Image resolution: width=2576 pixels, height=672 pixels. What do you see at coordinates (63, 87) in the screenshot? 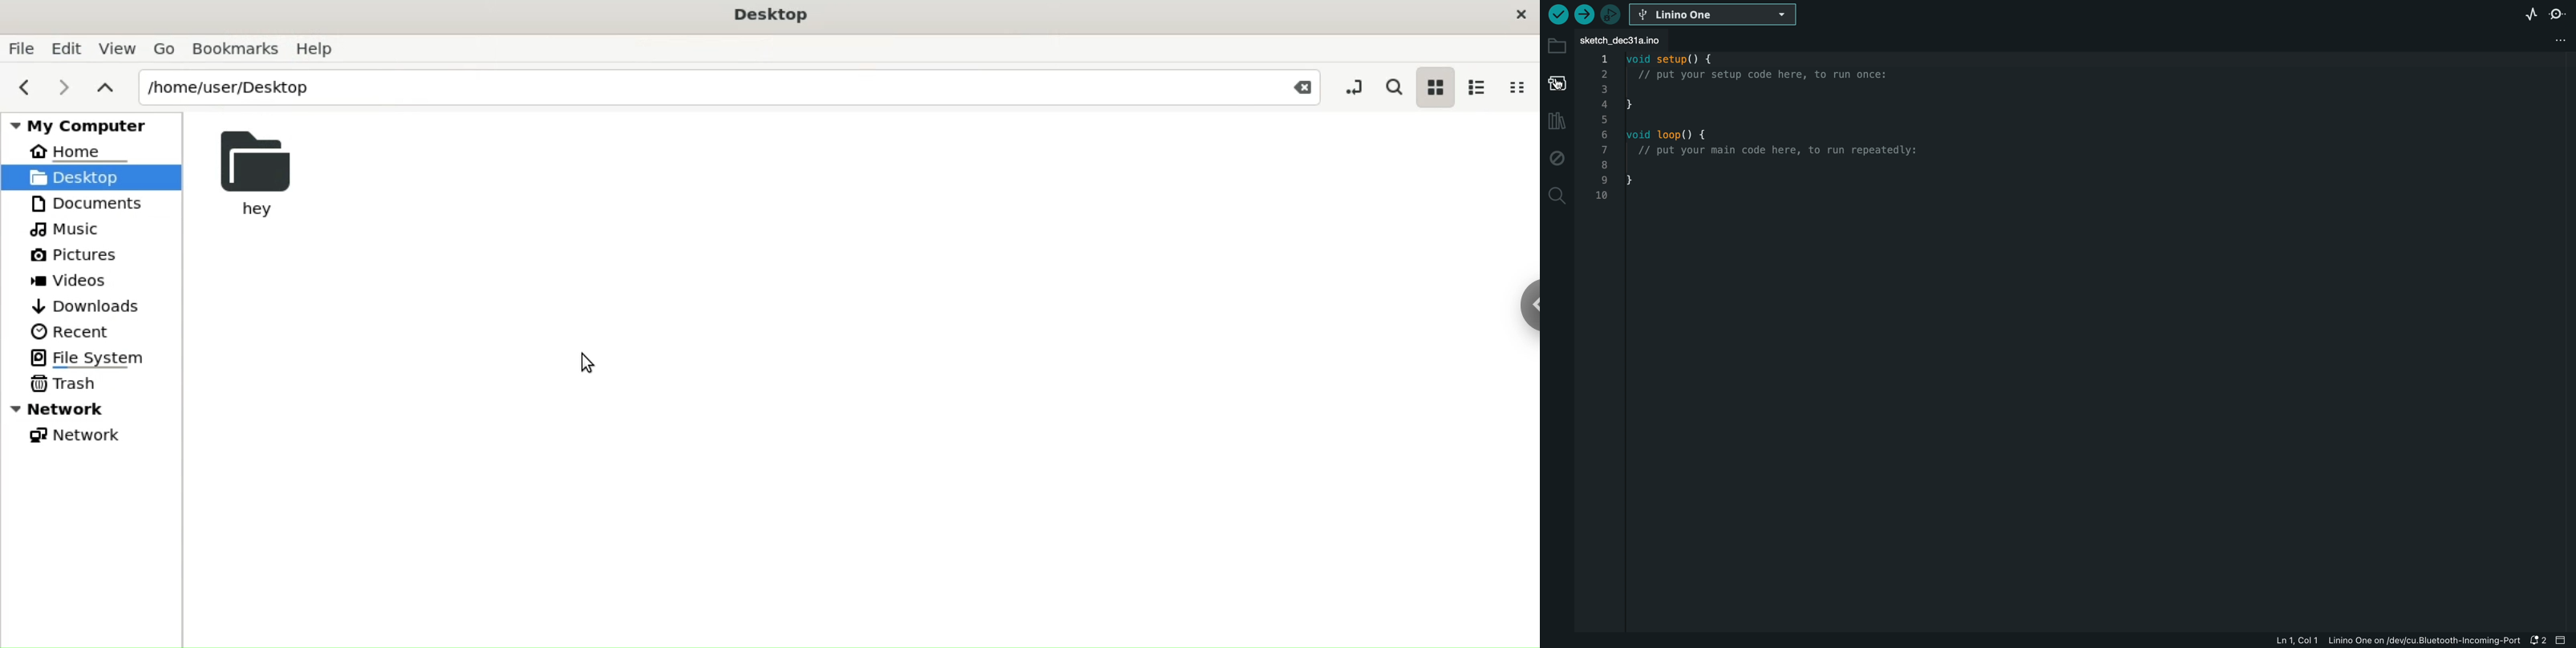
I see `next` at bounding box center [63, 87].